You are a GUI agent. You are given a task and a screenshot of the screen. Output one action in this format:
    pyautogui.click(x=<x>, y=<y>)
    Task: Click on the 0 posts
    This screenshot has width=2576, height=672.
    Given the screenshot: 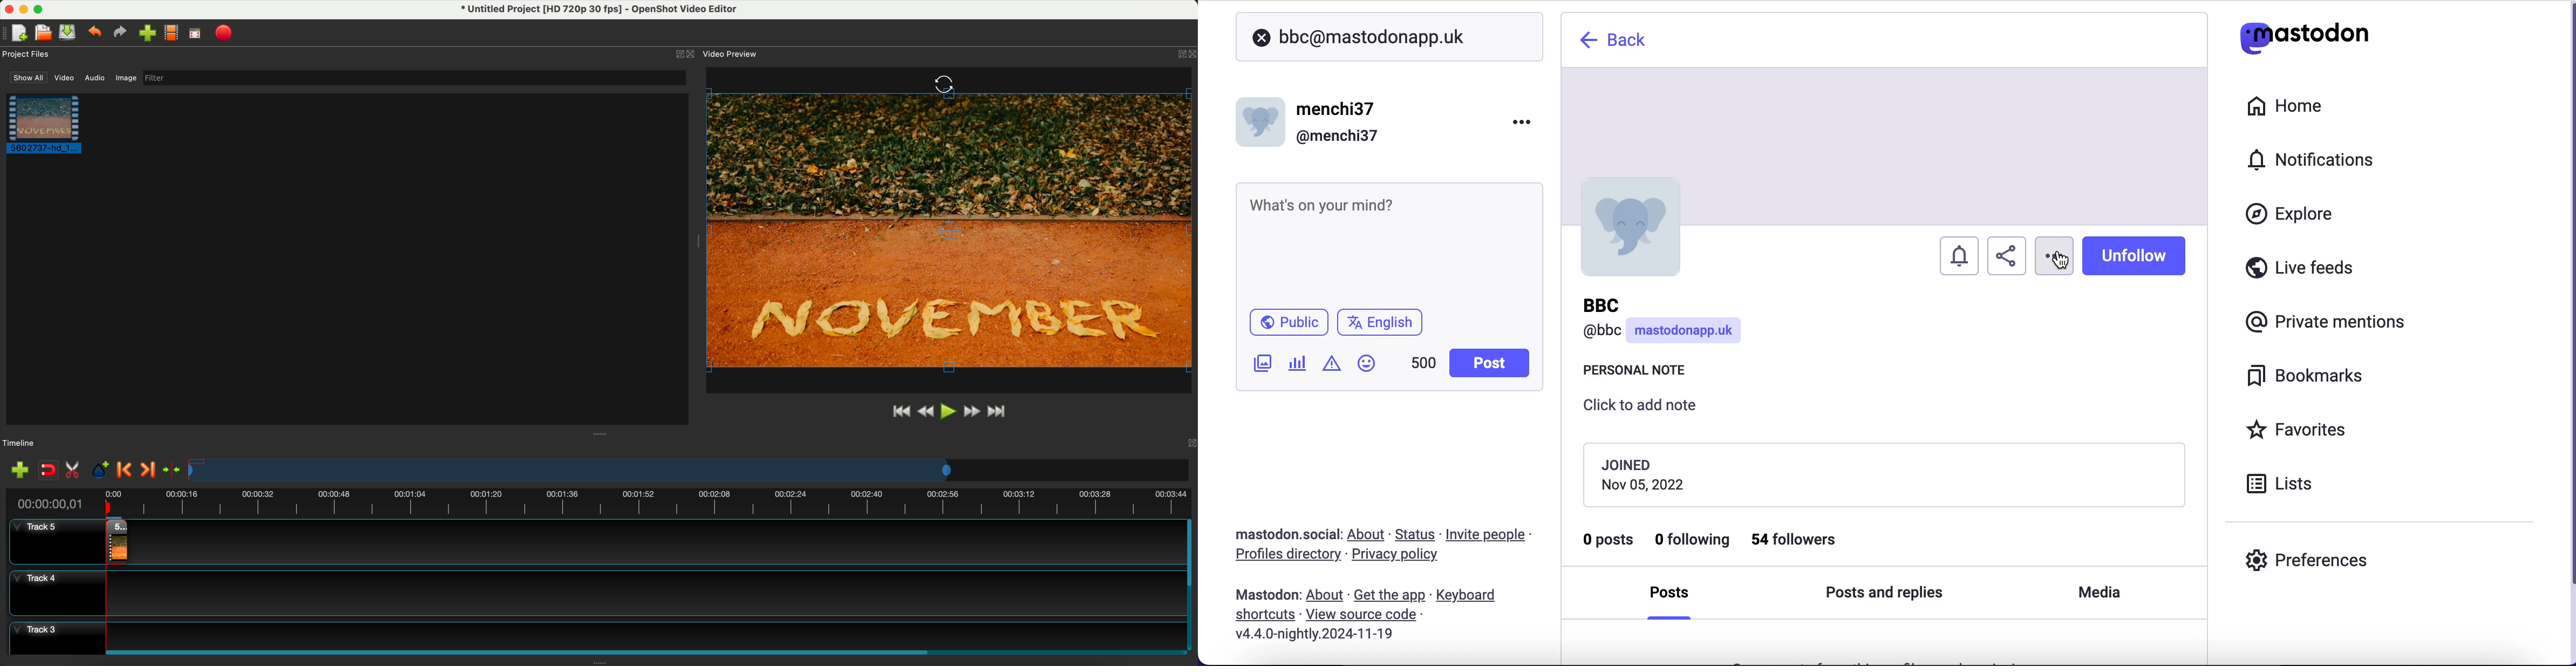 What is the action you would take?
    pyautogui.click(x=1610, y=543)
    